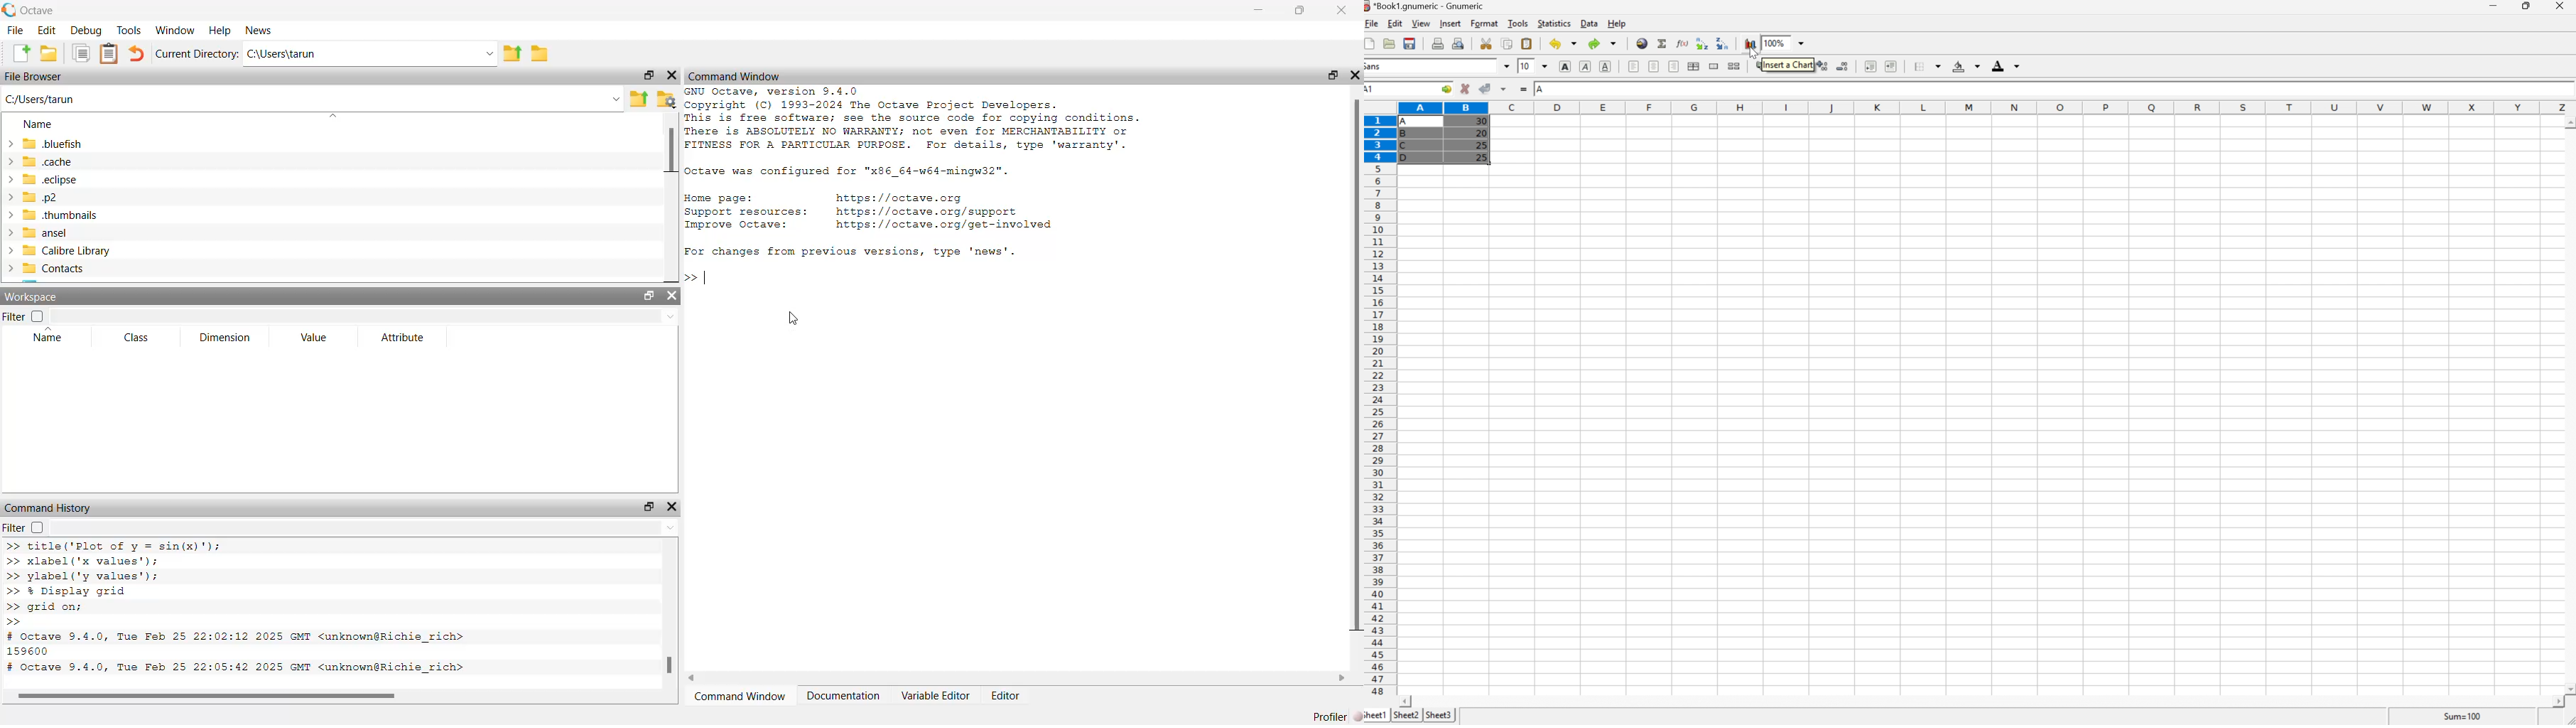 The image size is (2576, 728). What do you see at coordinates (49, 53) in the screenshot?
I see `folder` at bounding box center [49, 53].